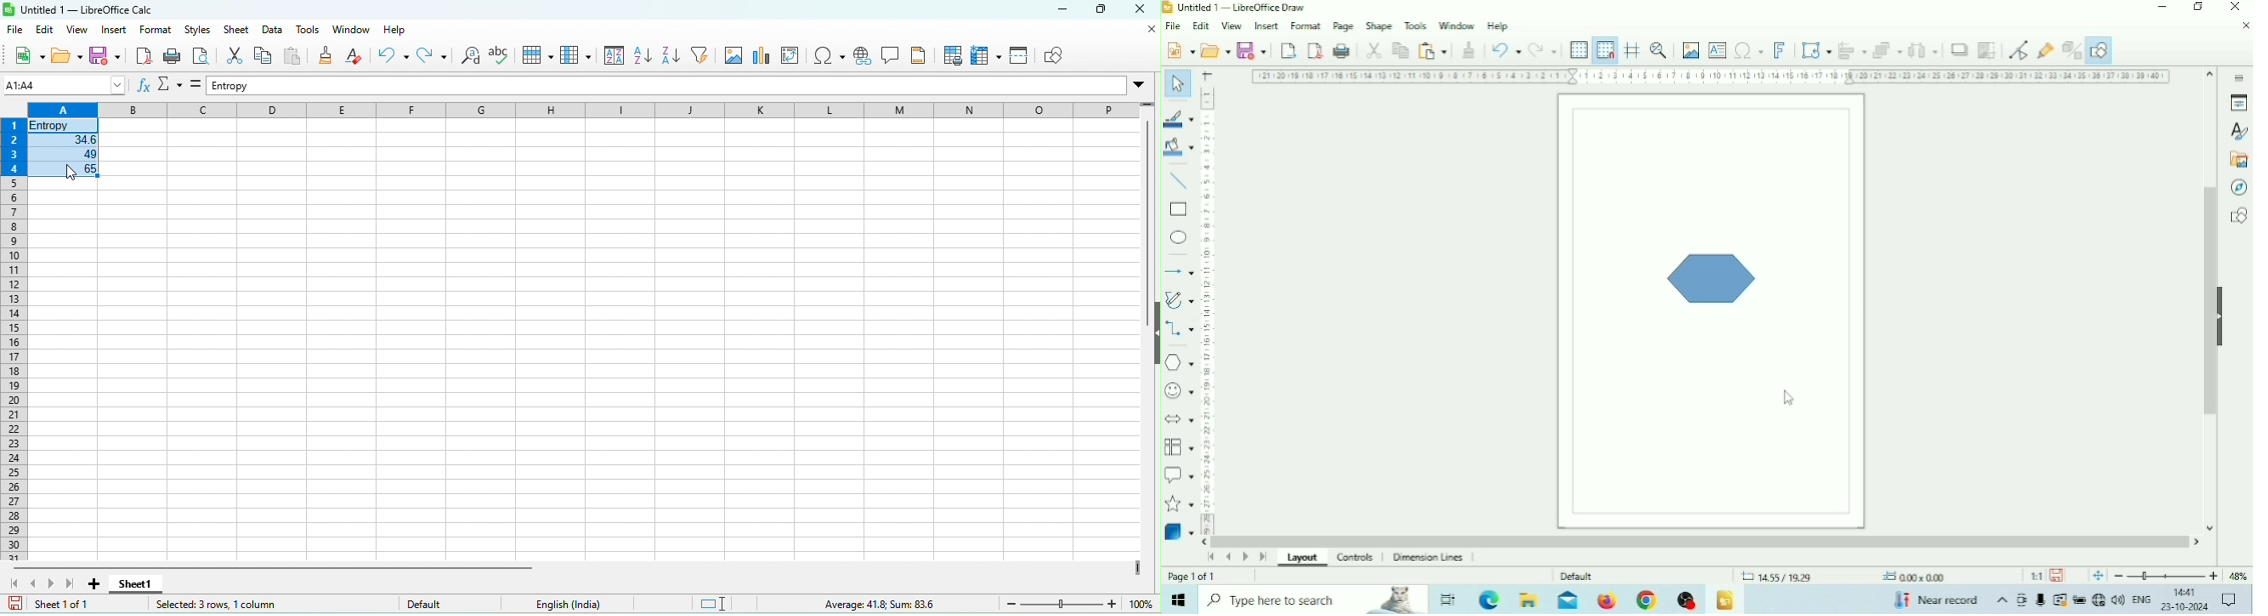  Describe the element at coordinates (2228, 600) in the screenshot. I see `Notifications` at that location.